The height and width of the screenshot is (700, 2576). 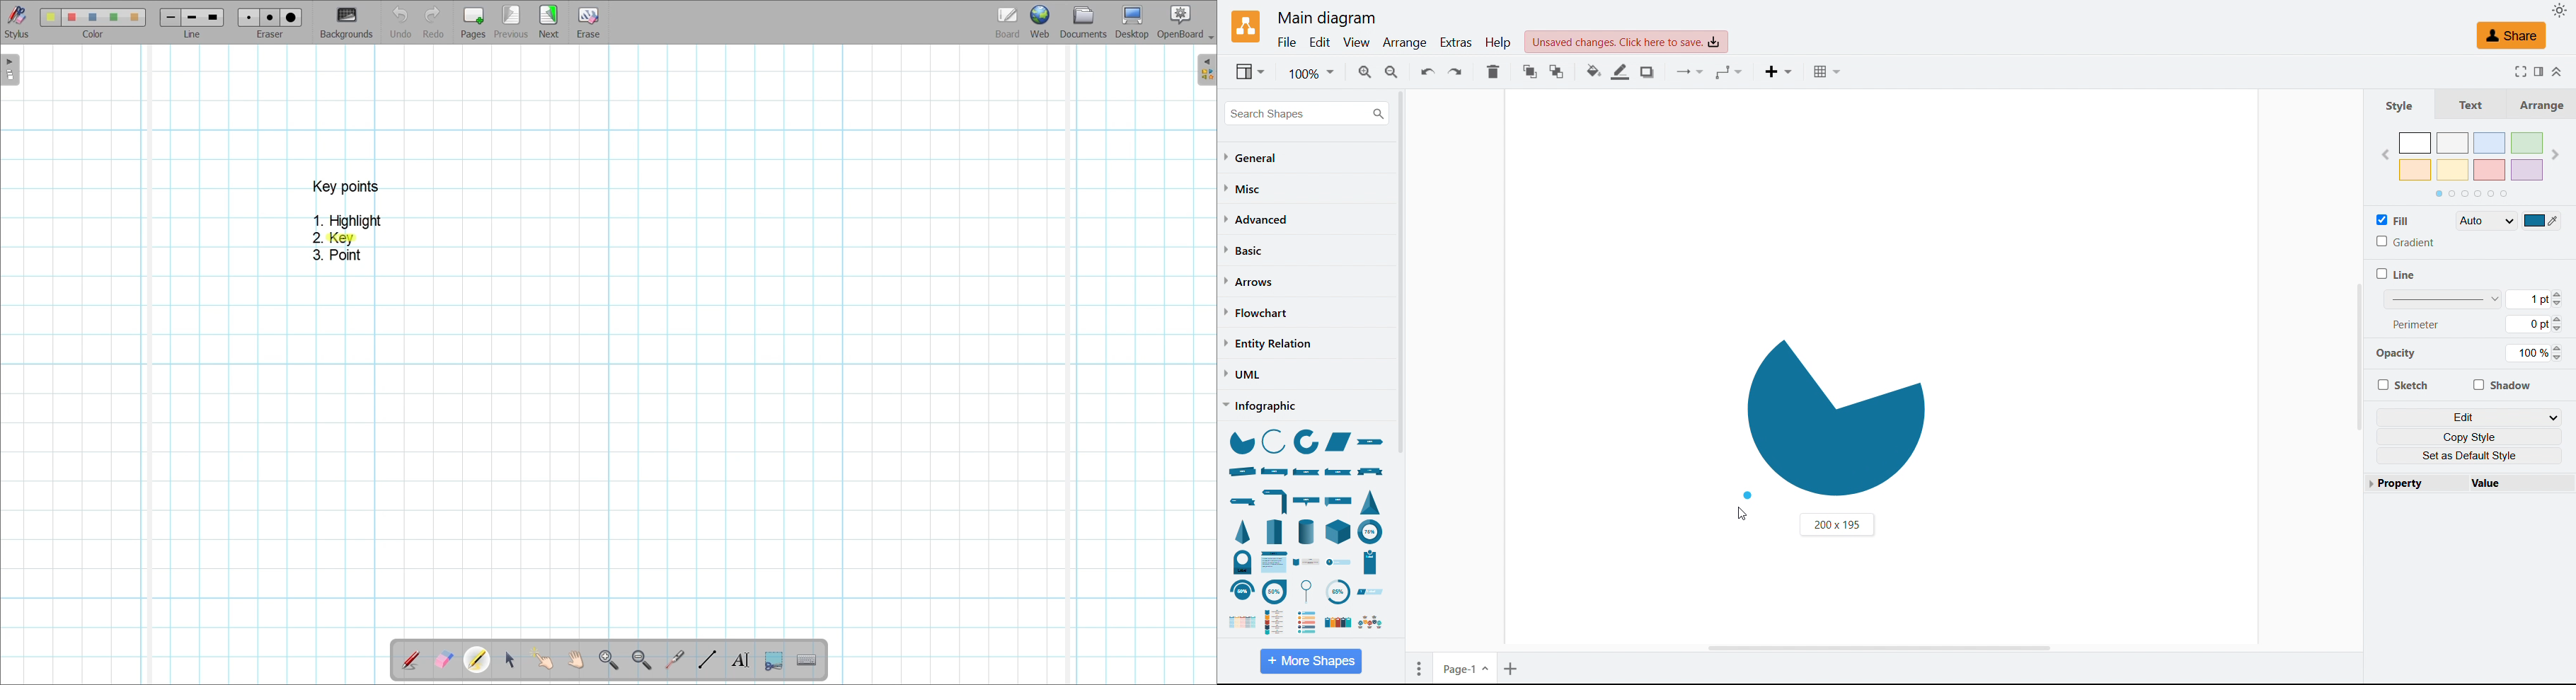 What do you see at coordinates (1273, 471) in the screenshot?
I see `ribbon double folded` at bounding box center [1273, 471].